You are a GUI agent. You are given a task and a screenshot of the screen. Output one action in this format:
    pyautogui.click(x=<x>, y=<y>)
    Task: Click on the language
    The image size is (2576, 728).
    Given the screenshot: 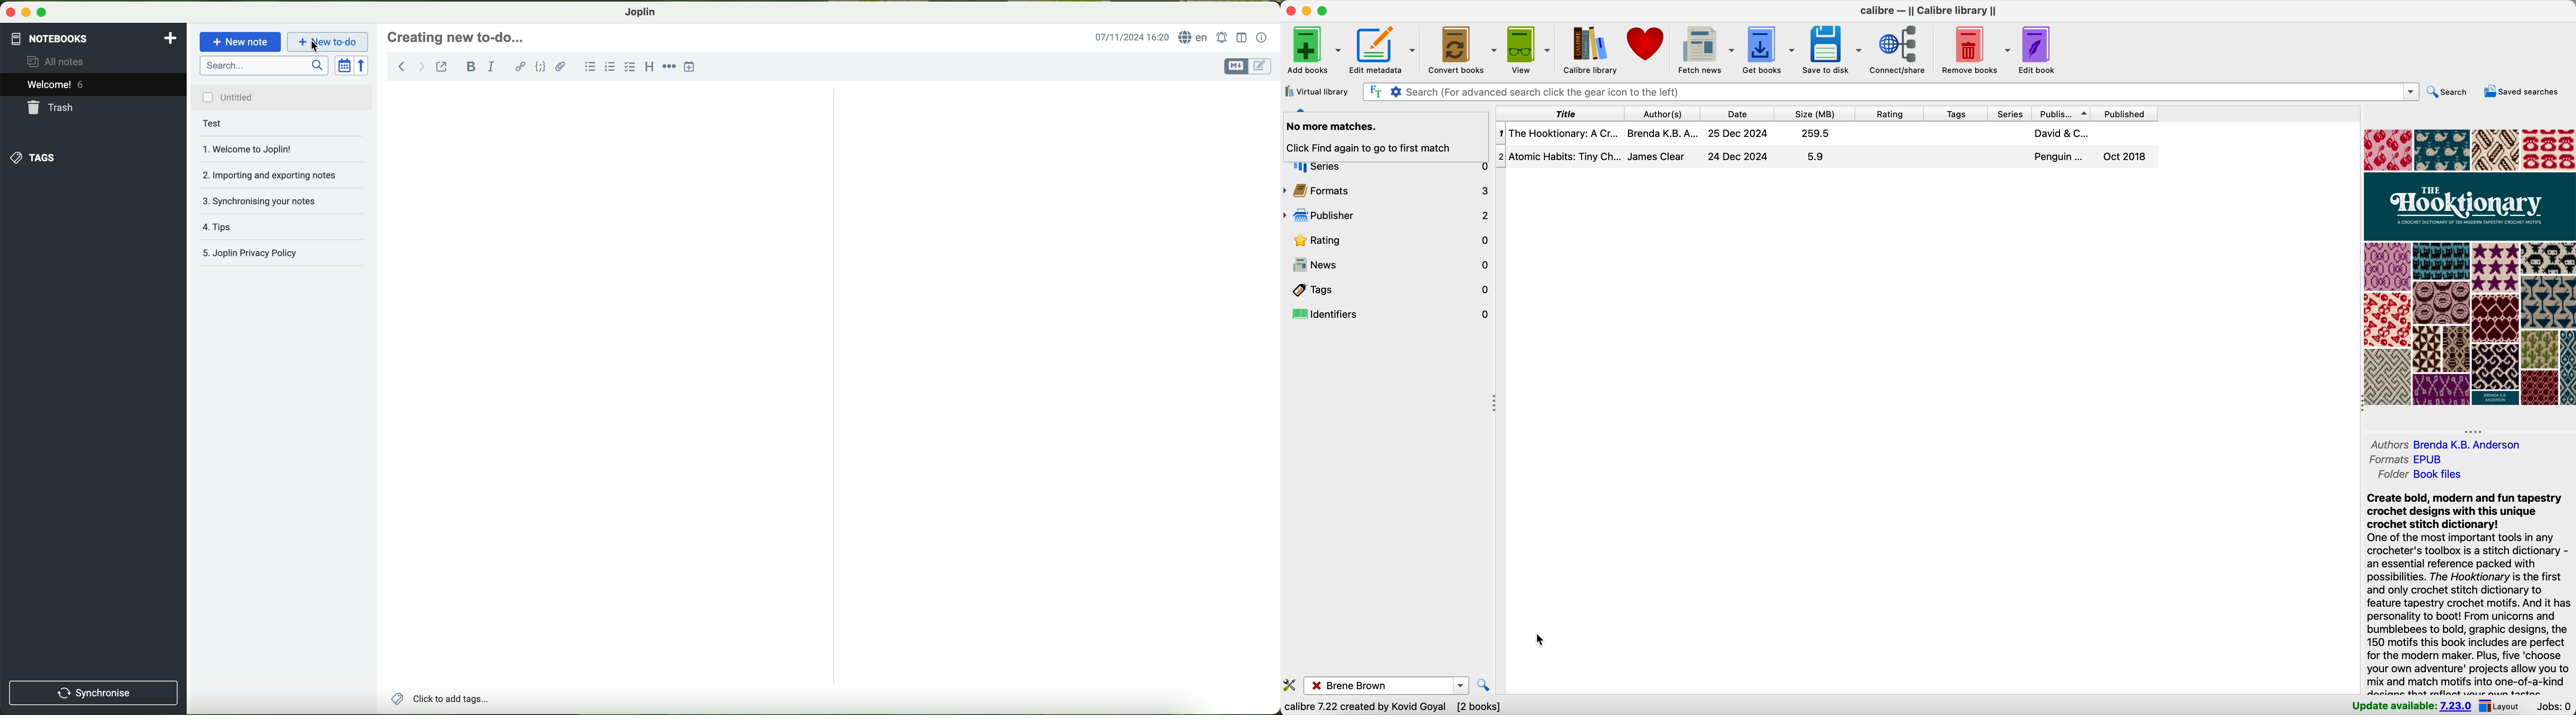 What is the action you would take?
    pyautogui.click(x=1195, y=38)
    